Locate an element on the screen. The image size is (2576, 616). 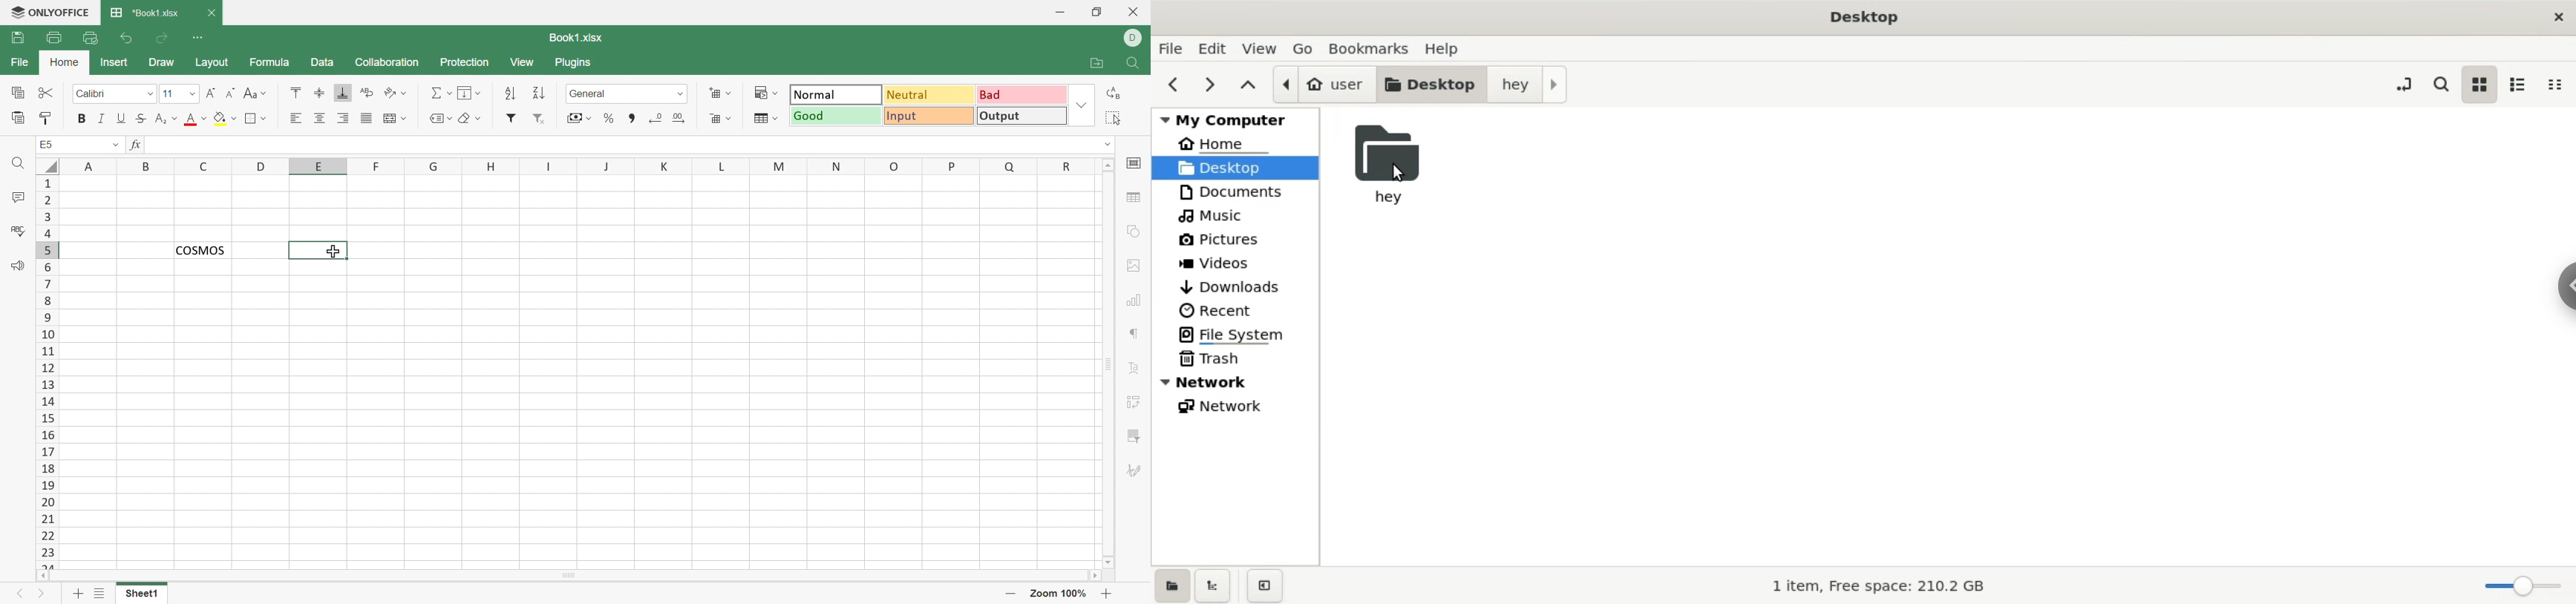
Increase decimal is located at coordinates (679, 118).